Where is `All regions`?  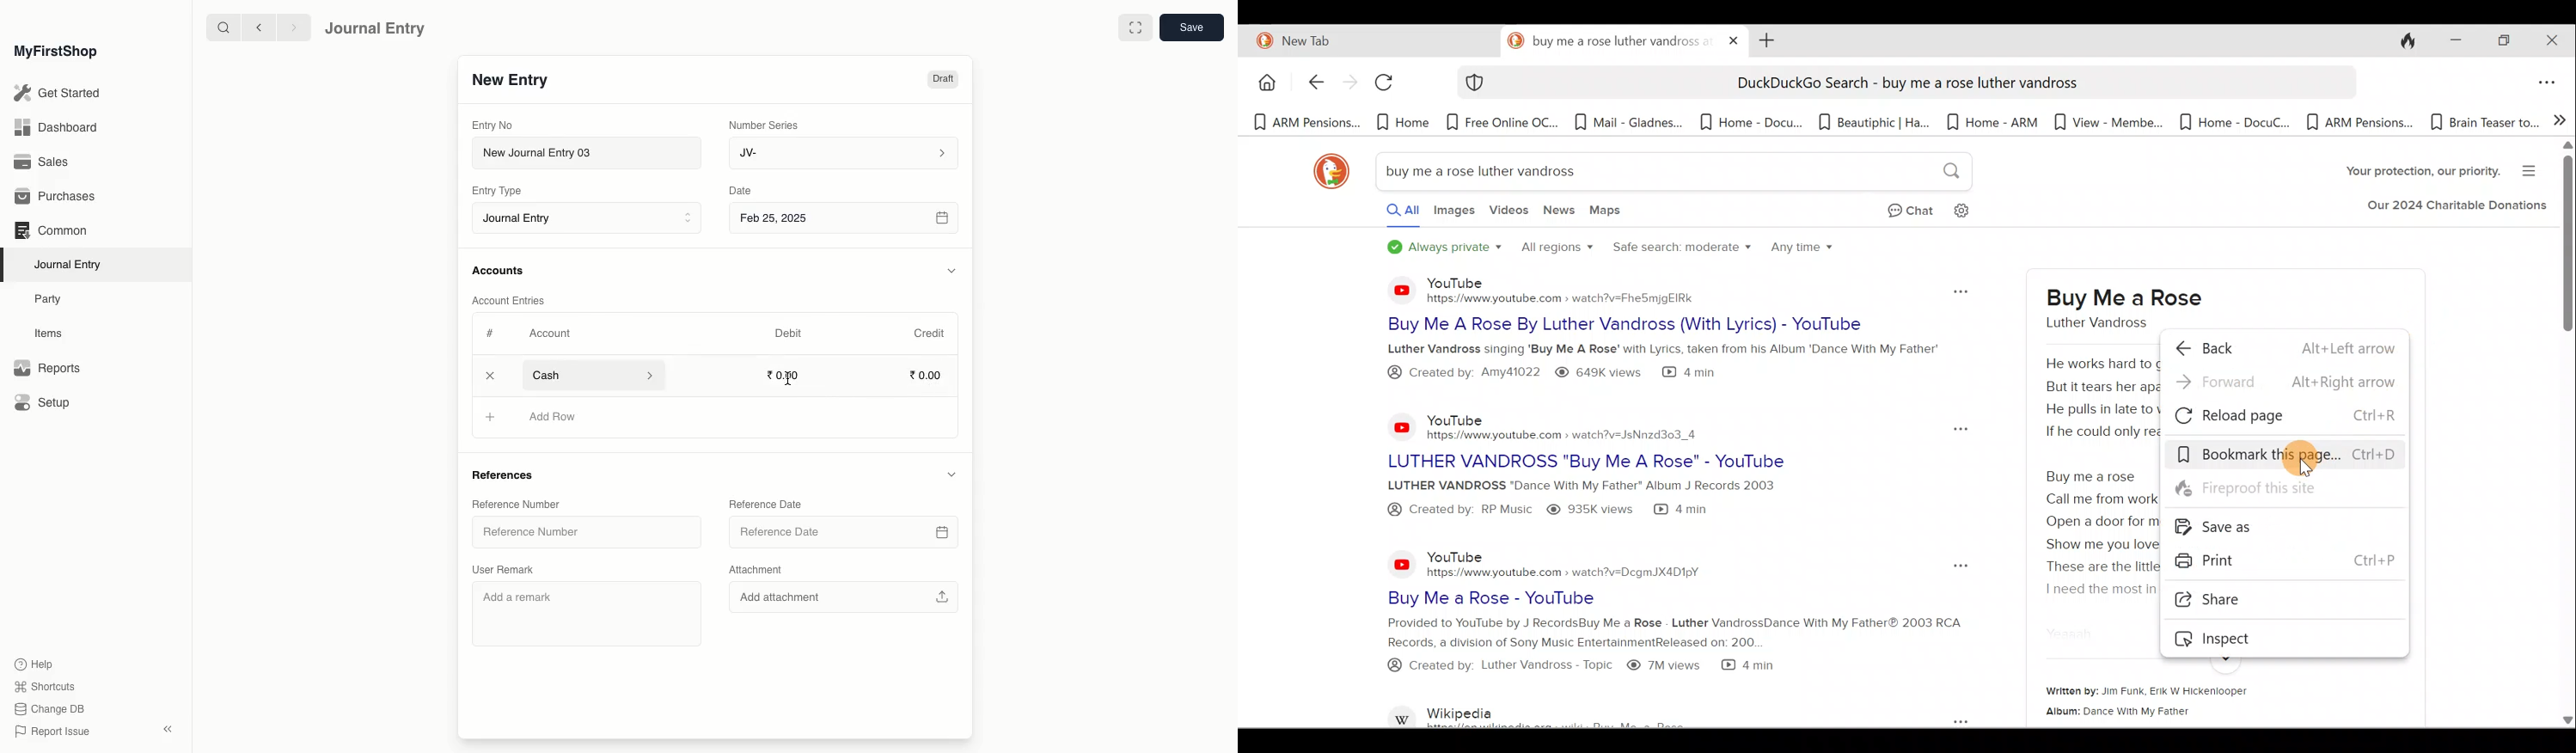
All regions is located at coordinates (1556, 249).